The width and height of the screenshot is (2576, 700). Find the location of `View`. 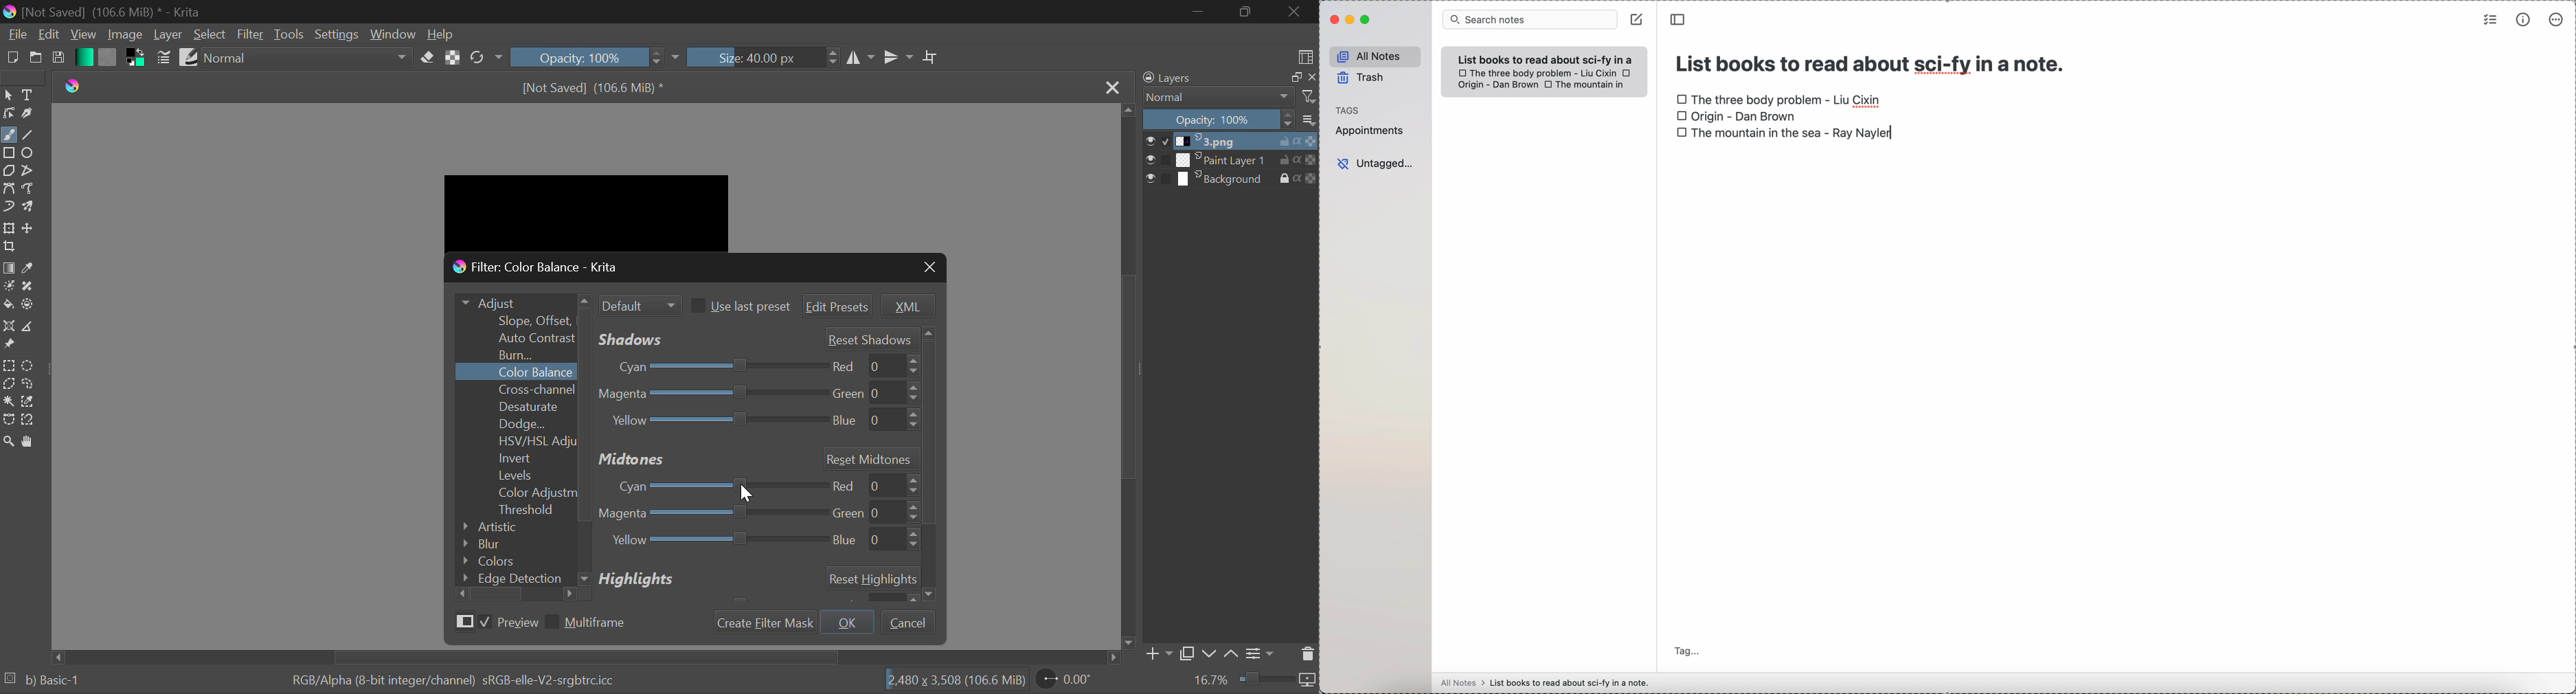

View is located at coordinates (83, 36).